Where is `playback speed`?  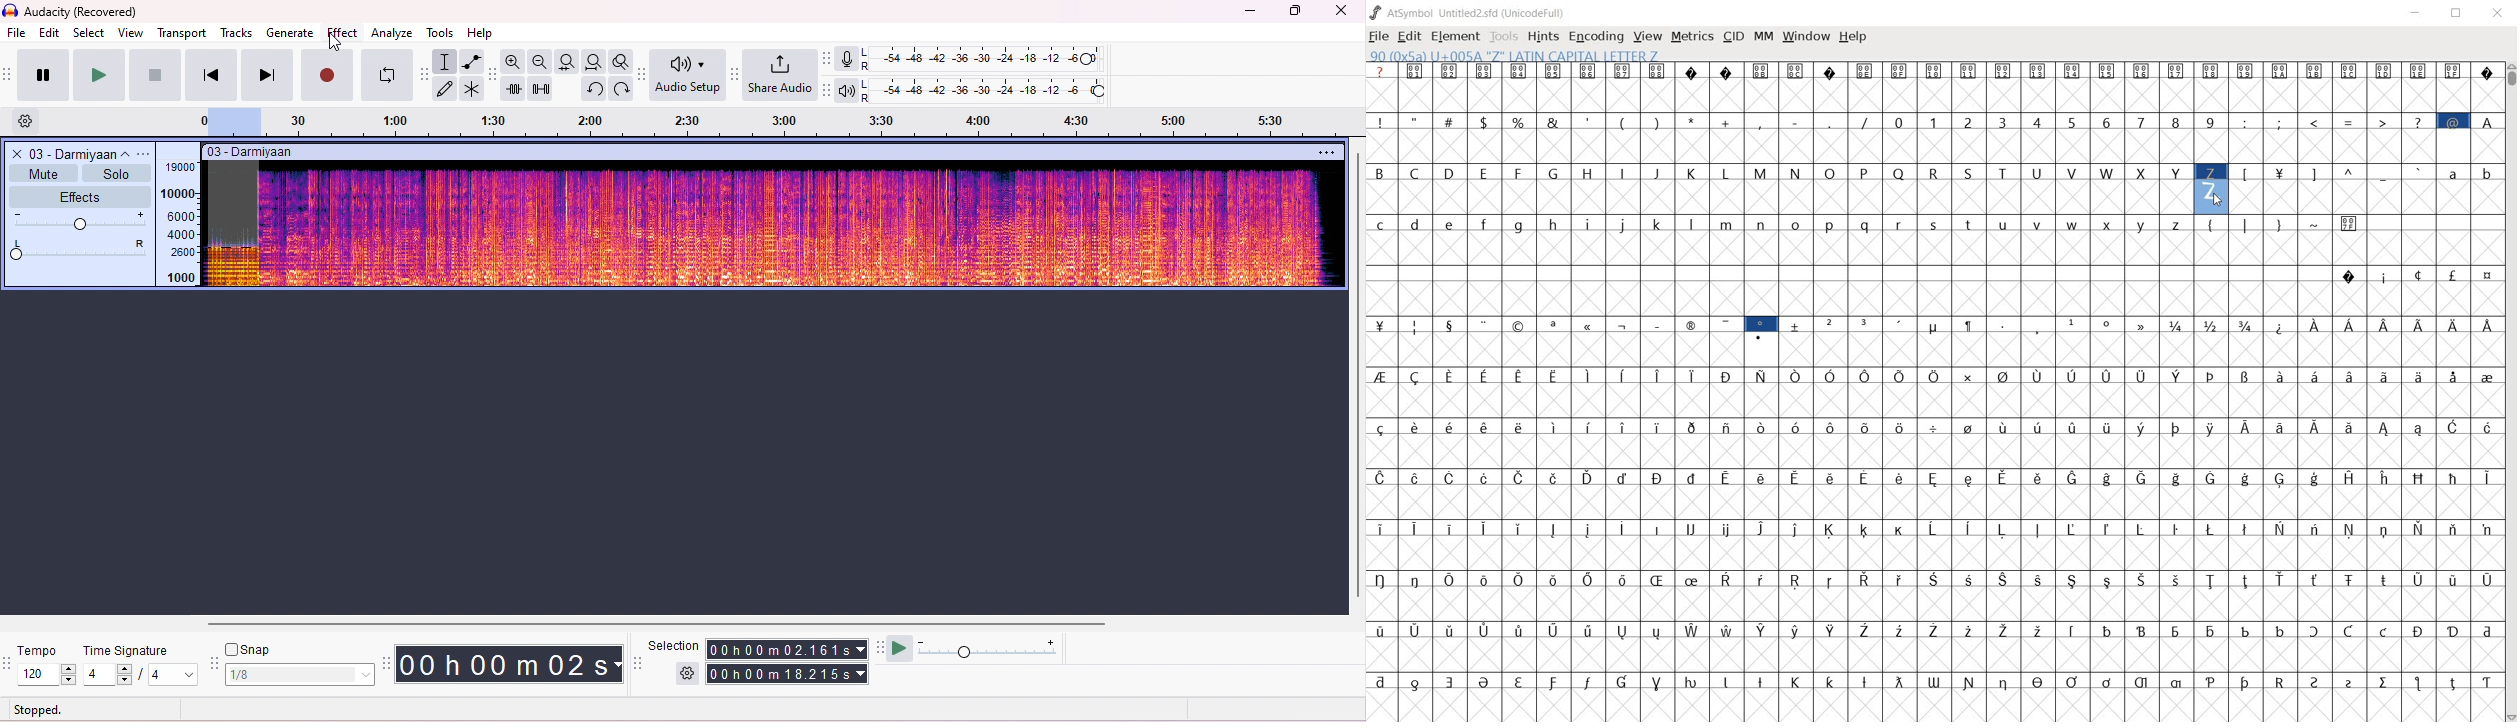 playback speed is located at coordinates (988, 648).